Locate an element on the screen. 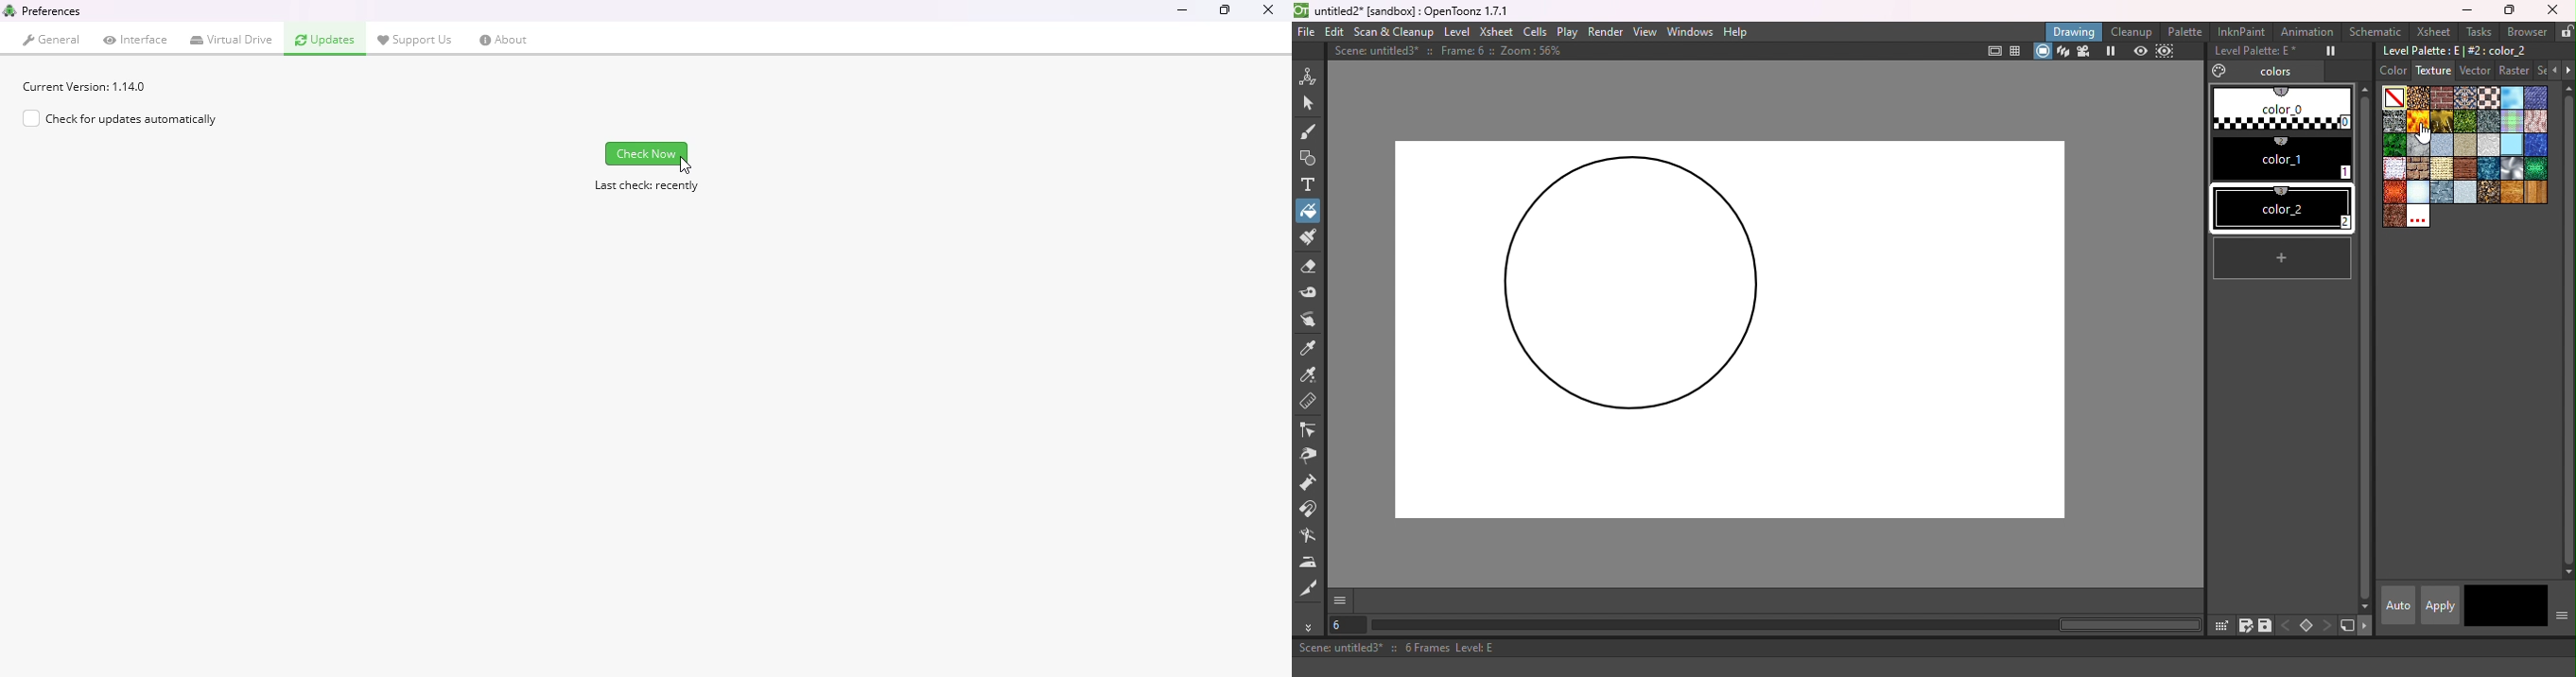 This screenshot has width=2576, height=700. Colors is located at coordinates (2264, 71).